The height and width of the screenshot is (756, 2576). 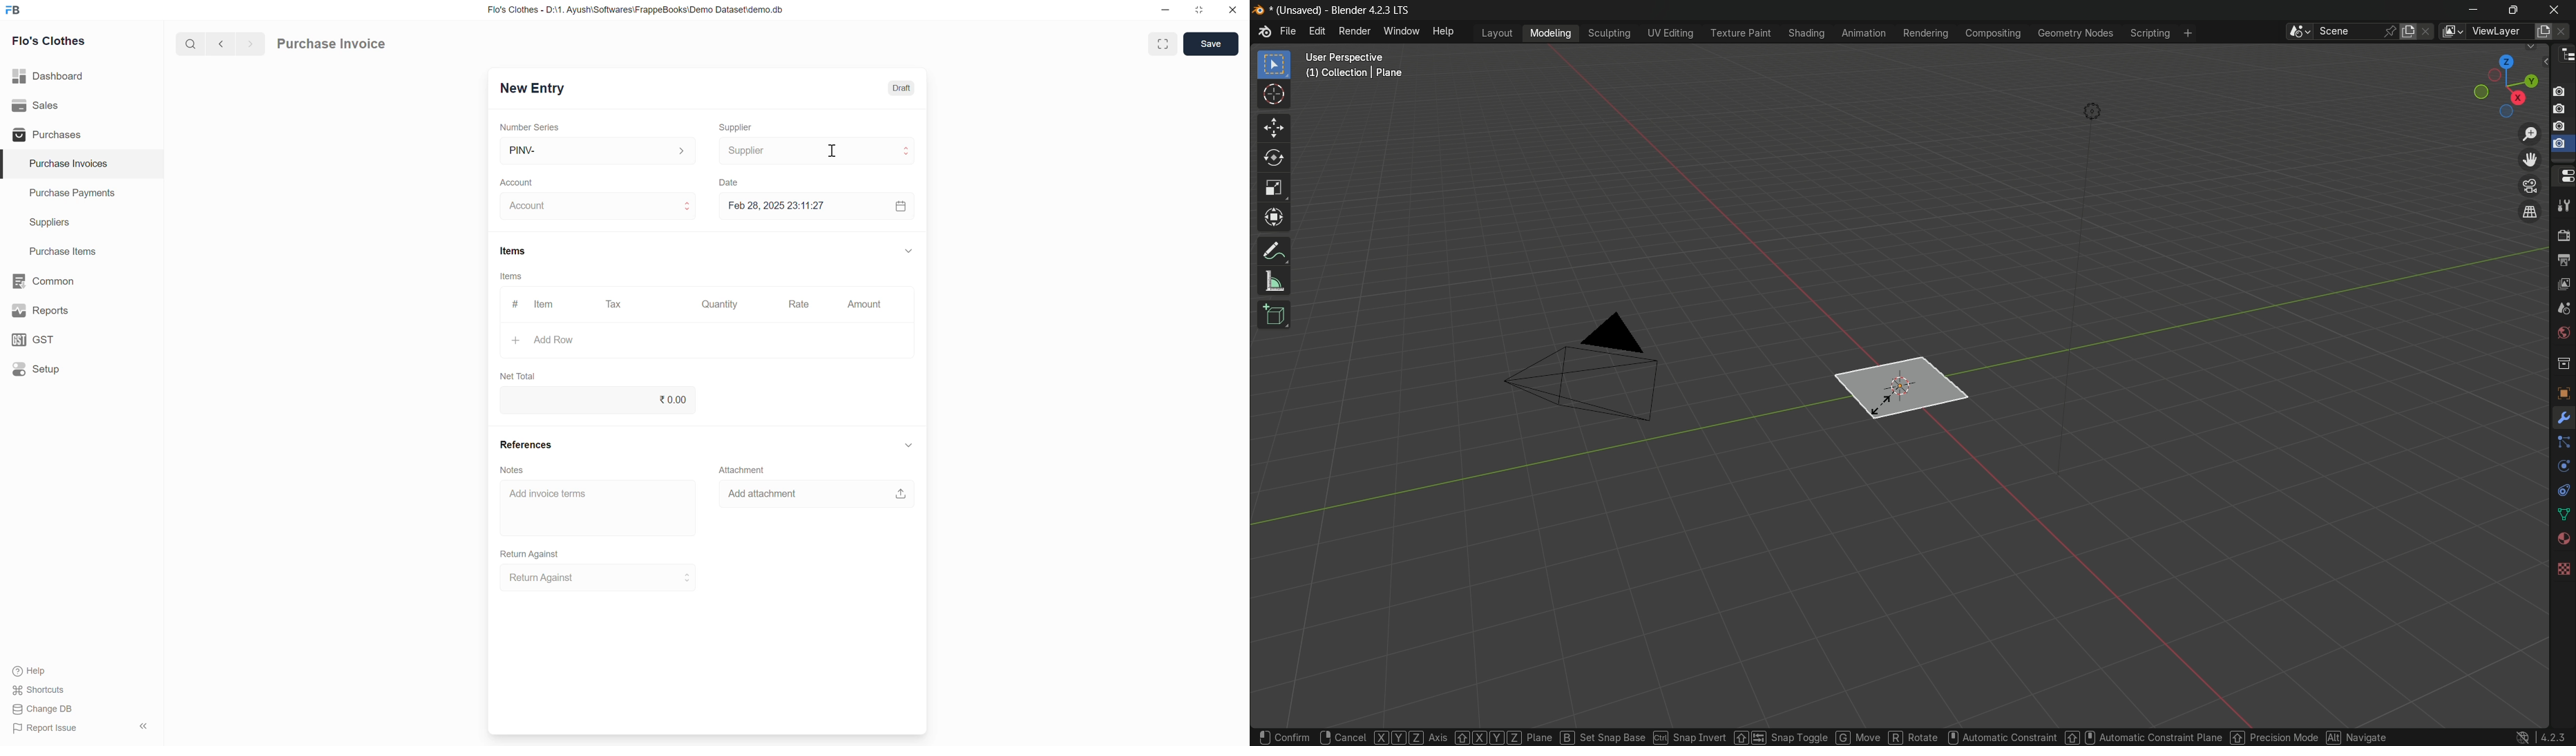 I want to click on Flo's Clothes, so click(x=49, y=41).